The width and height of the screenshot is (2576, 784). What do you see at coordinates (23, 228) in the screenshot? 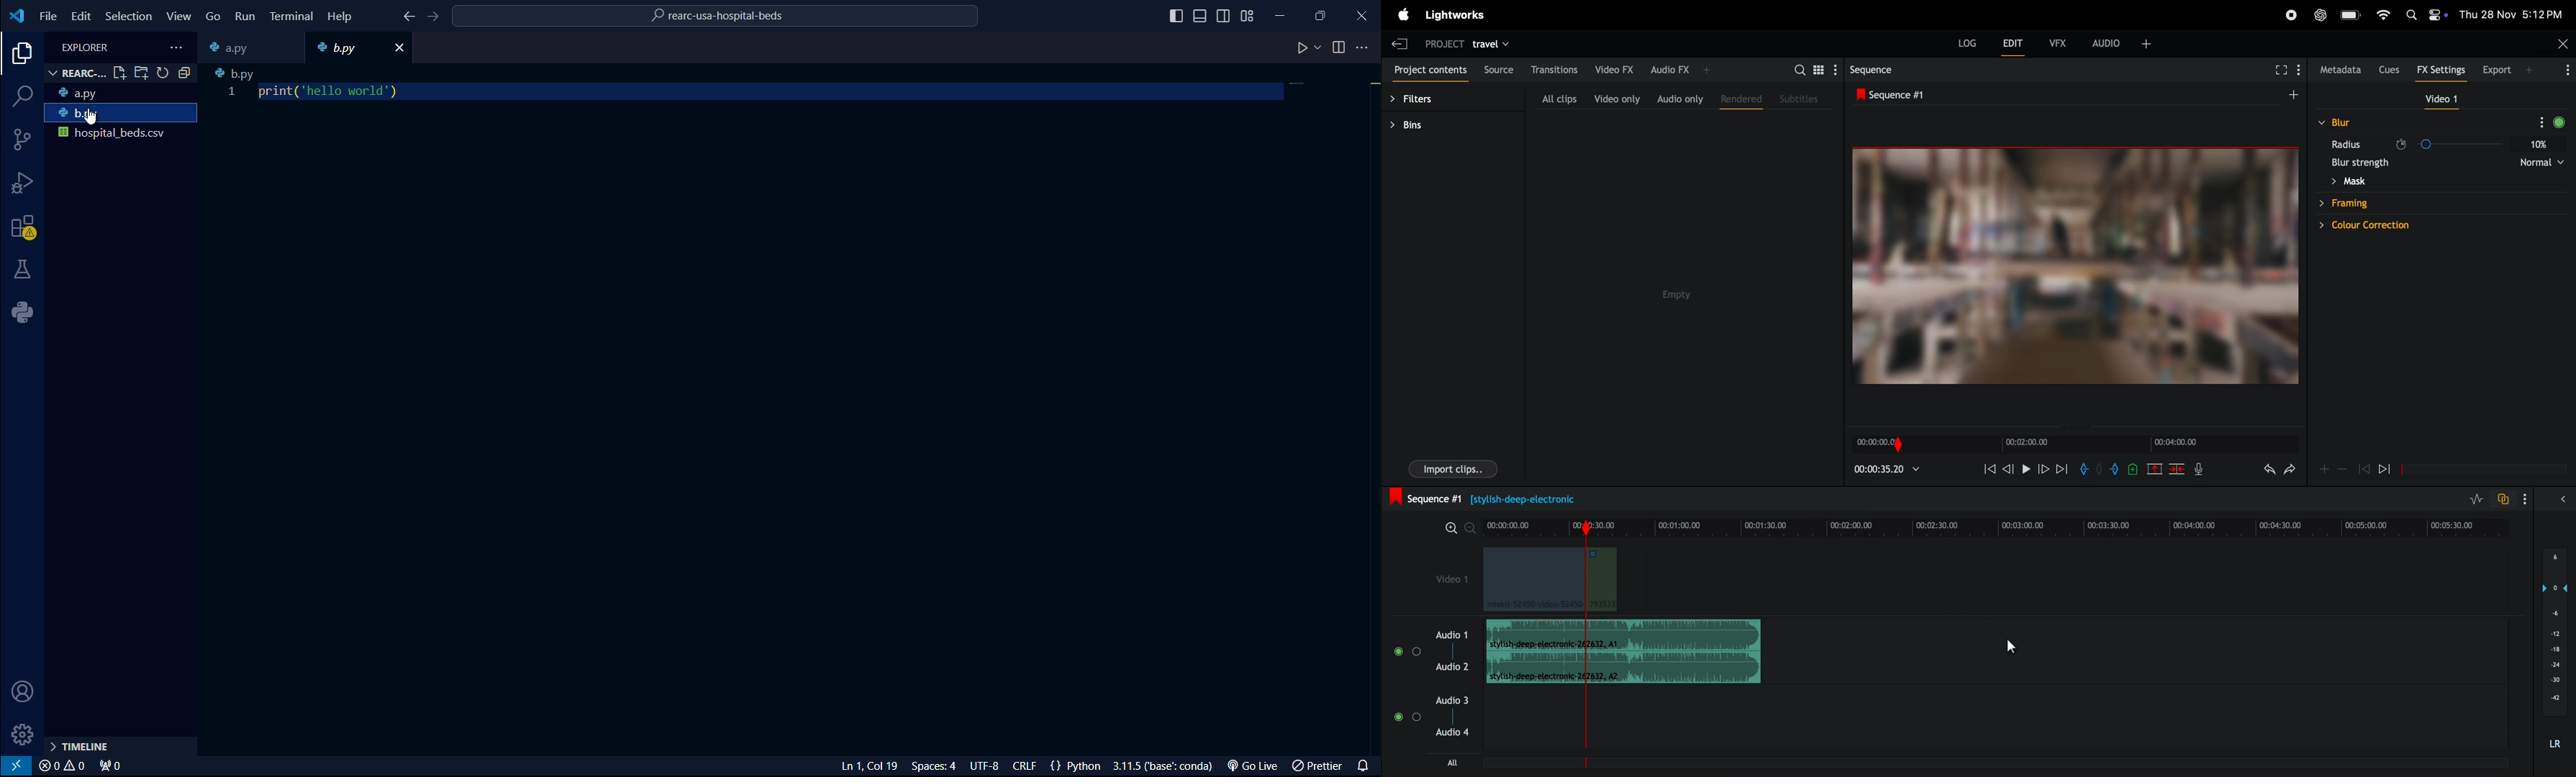
I see `extensions` at bounding box center [23, 228].